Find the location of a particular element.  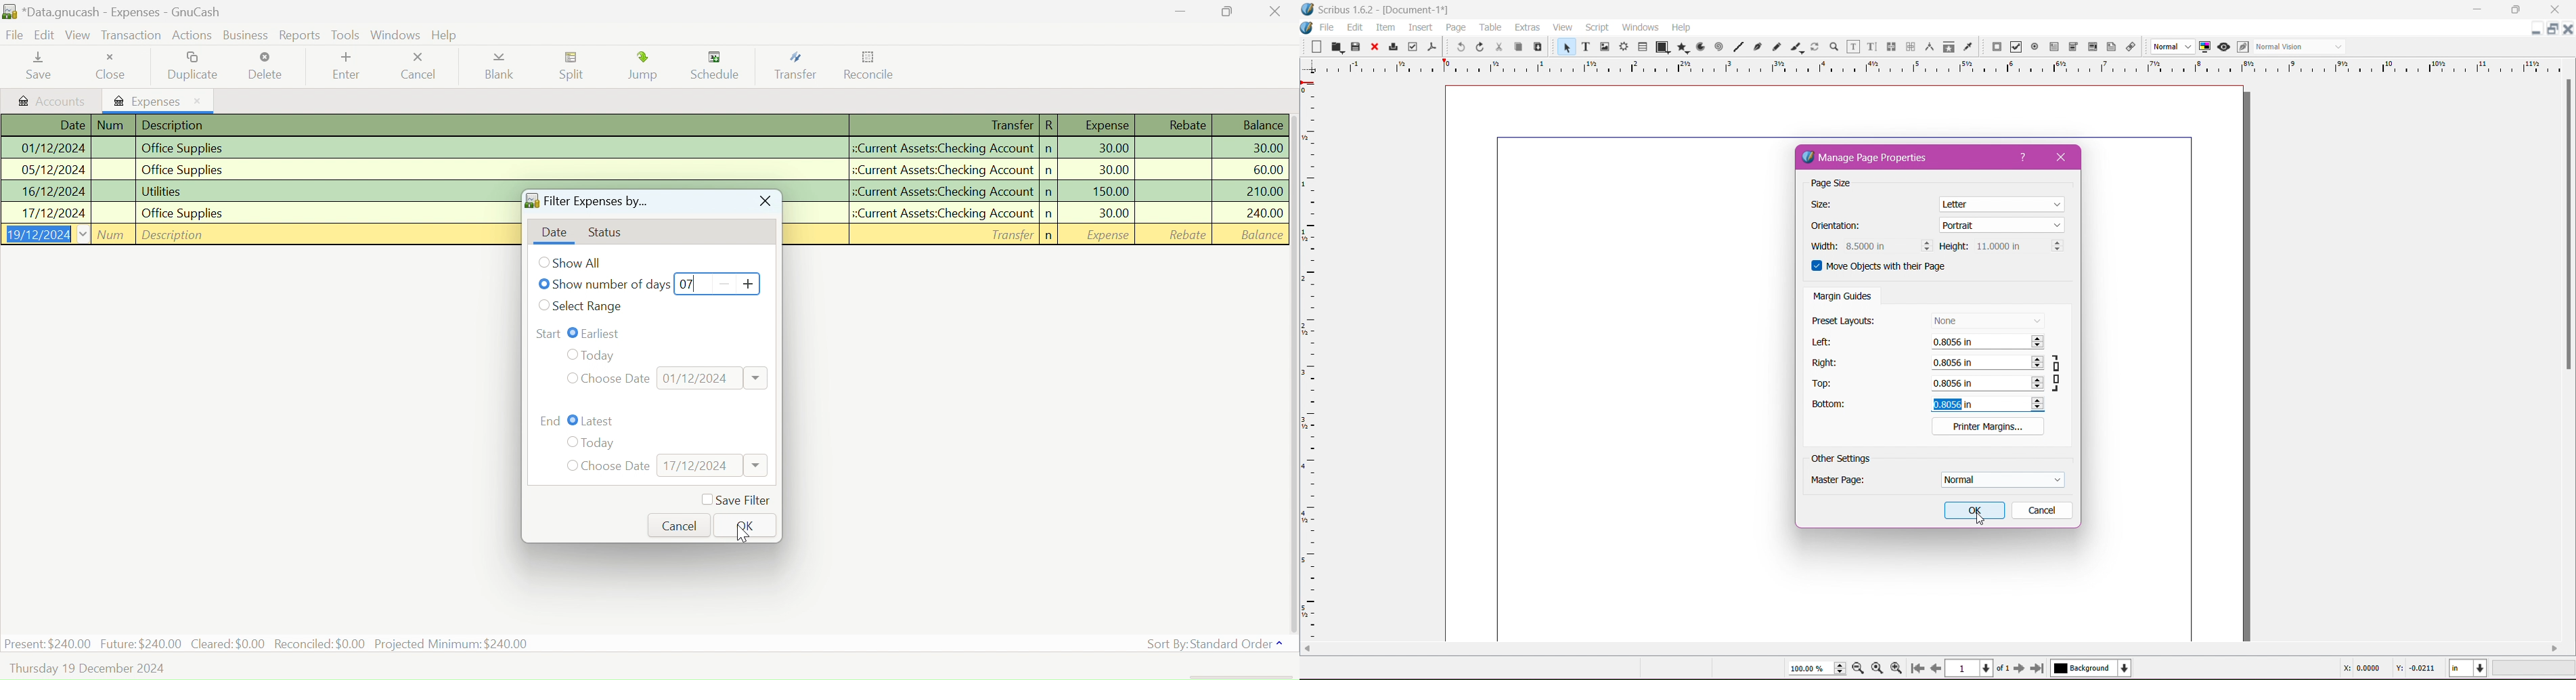

Set Page Orientation is located at coordinates (2002, 224).